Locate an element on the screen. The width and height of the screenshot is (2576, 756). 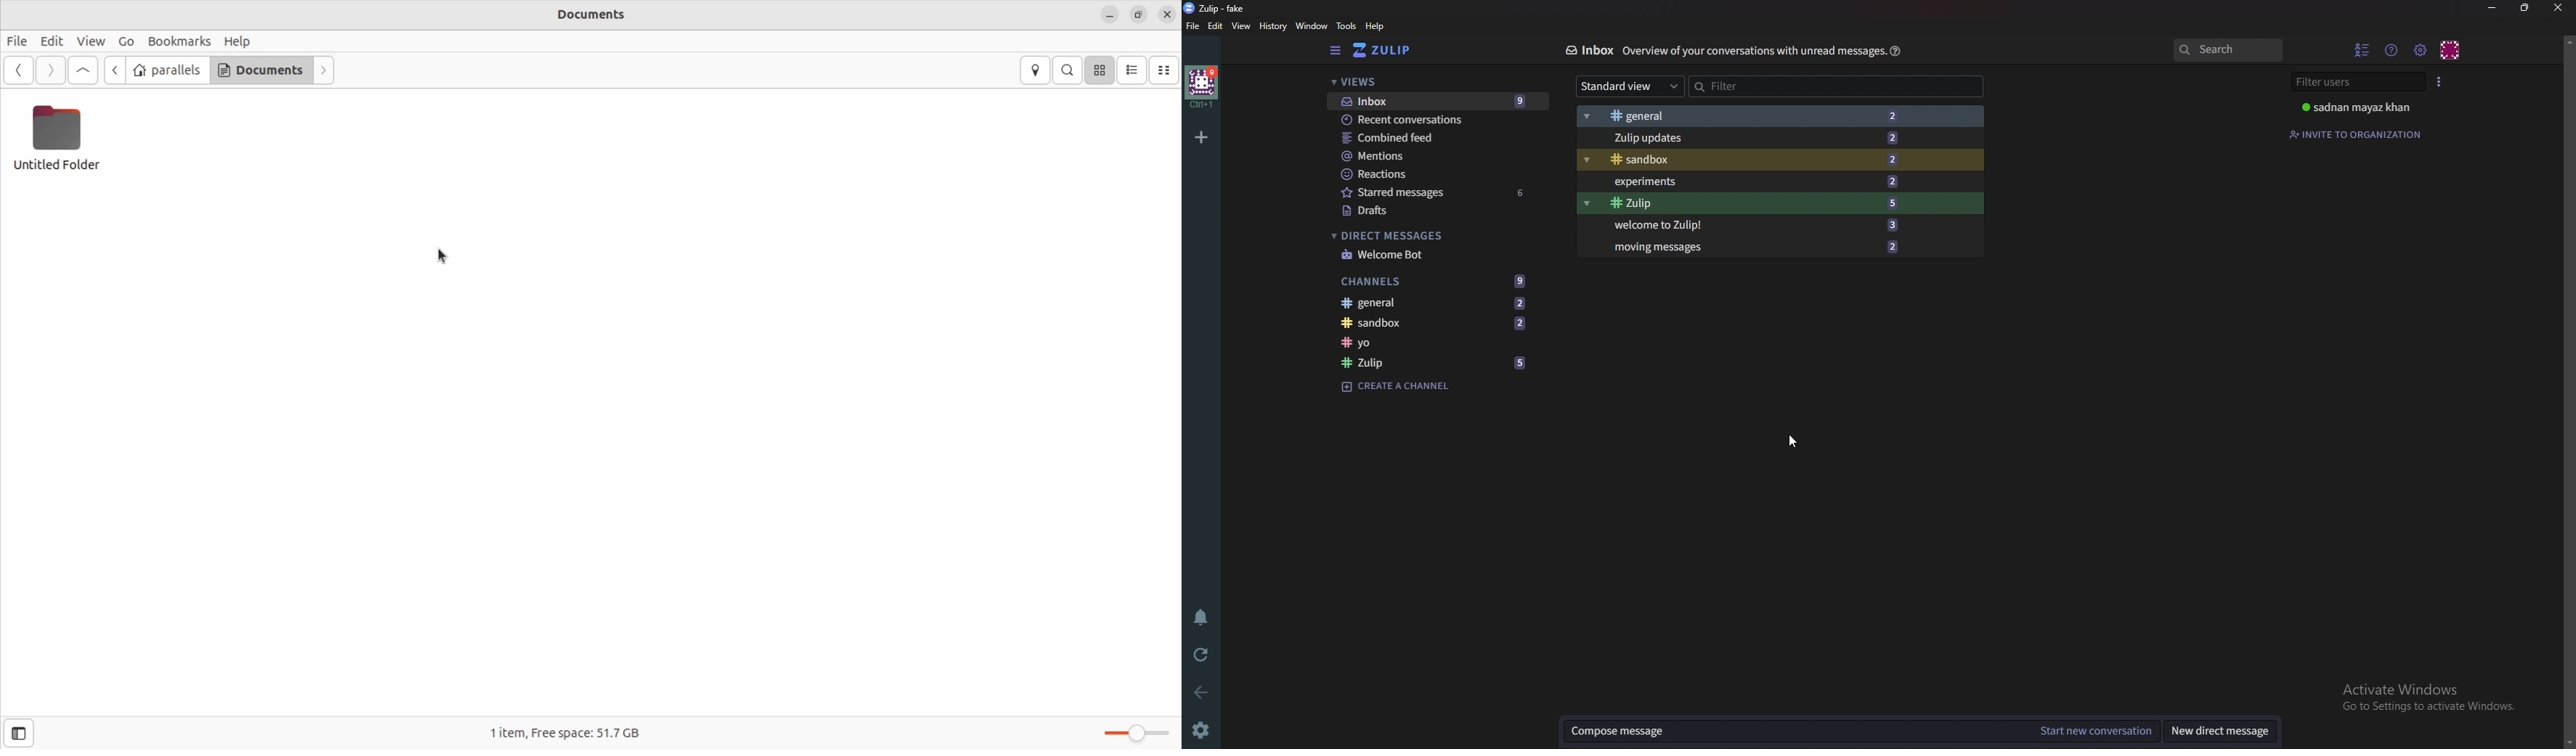
sandbox is located at coordinates (1435, 324).